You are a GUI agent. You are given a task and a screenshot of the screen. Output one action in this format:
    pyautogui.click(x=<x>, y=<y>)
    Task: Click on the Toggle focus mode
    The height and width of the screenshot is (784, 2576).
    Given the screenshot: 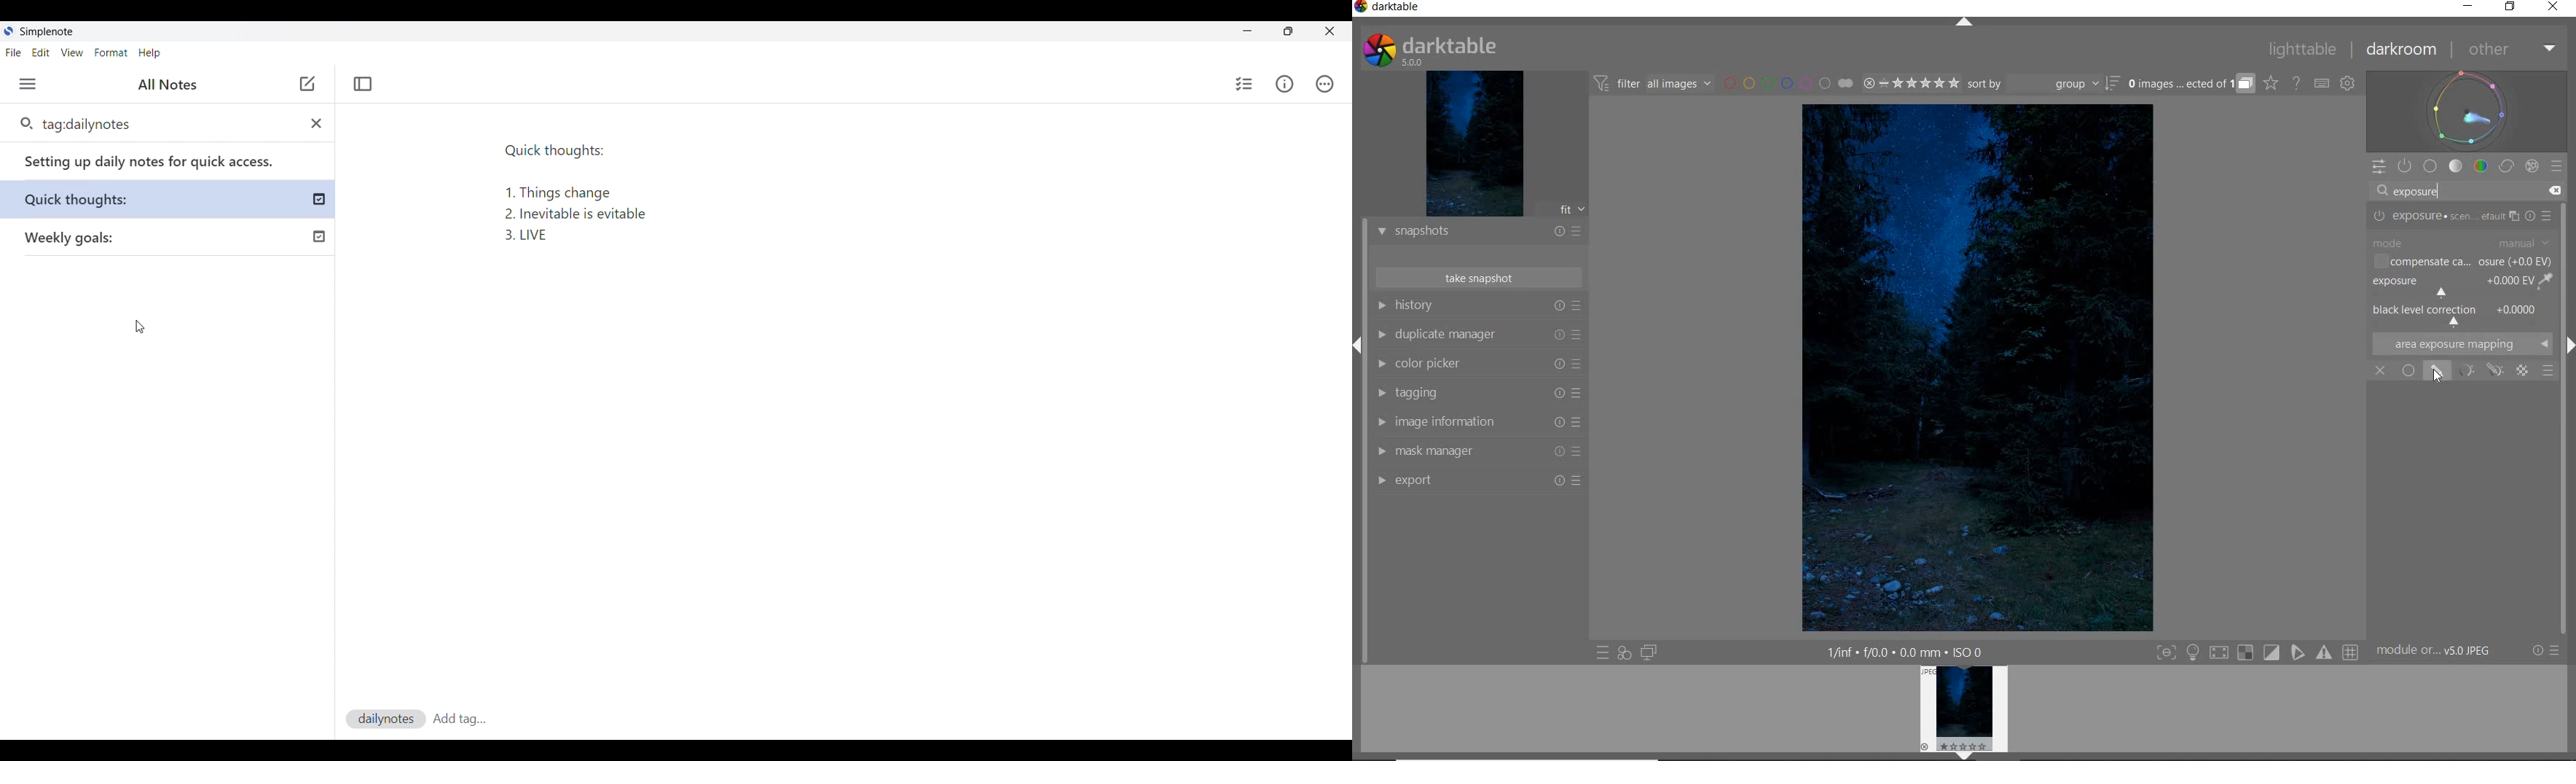 What is the action you would take?
    pyautogui.click(x=363, y=85)
    